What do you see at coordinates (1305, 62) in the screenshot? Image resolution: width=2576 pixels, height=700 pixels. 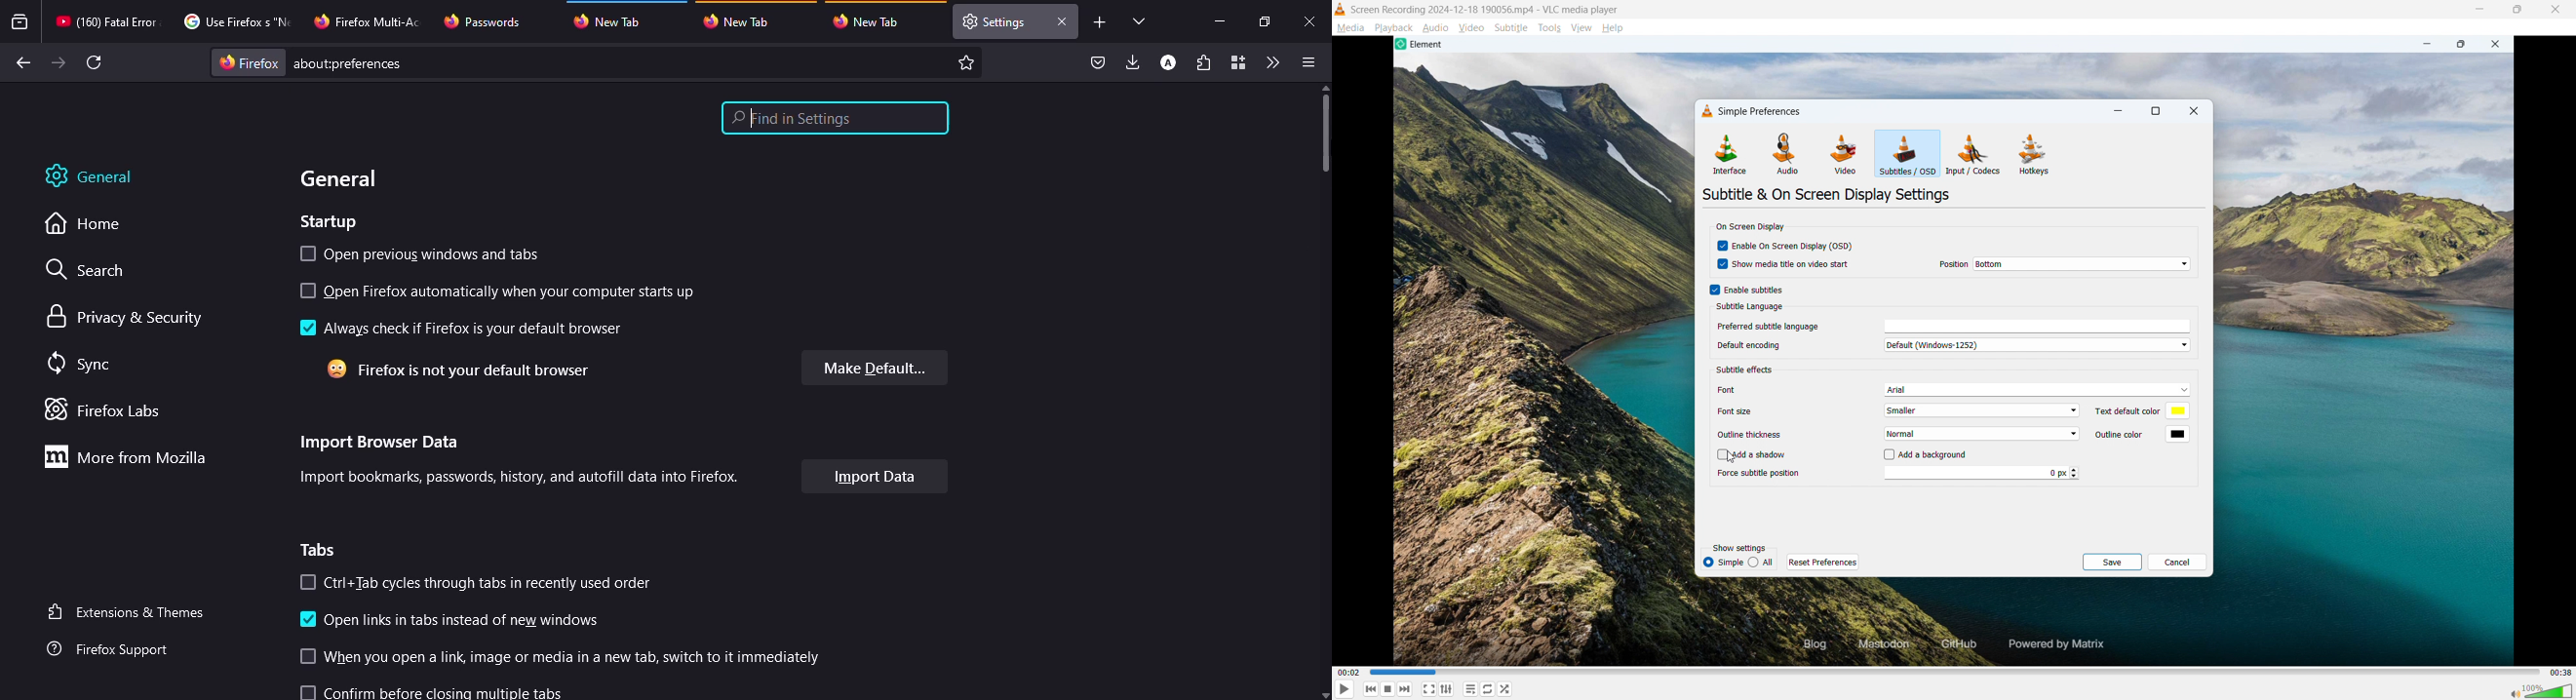 I see `menu` at bounding box center [1305, 62].